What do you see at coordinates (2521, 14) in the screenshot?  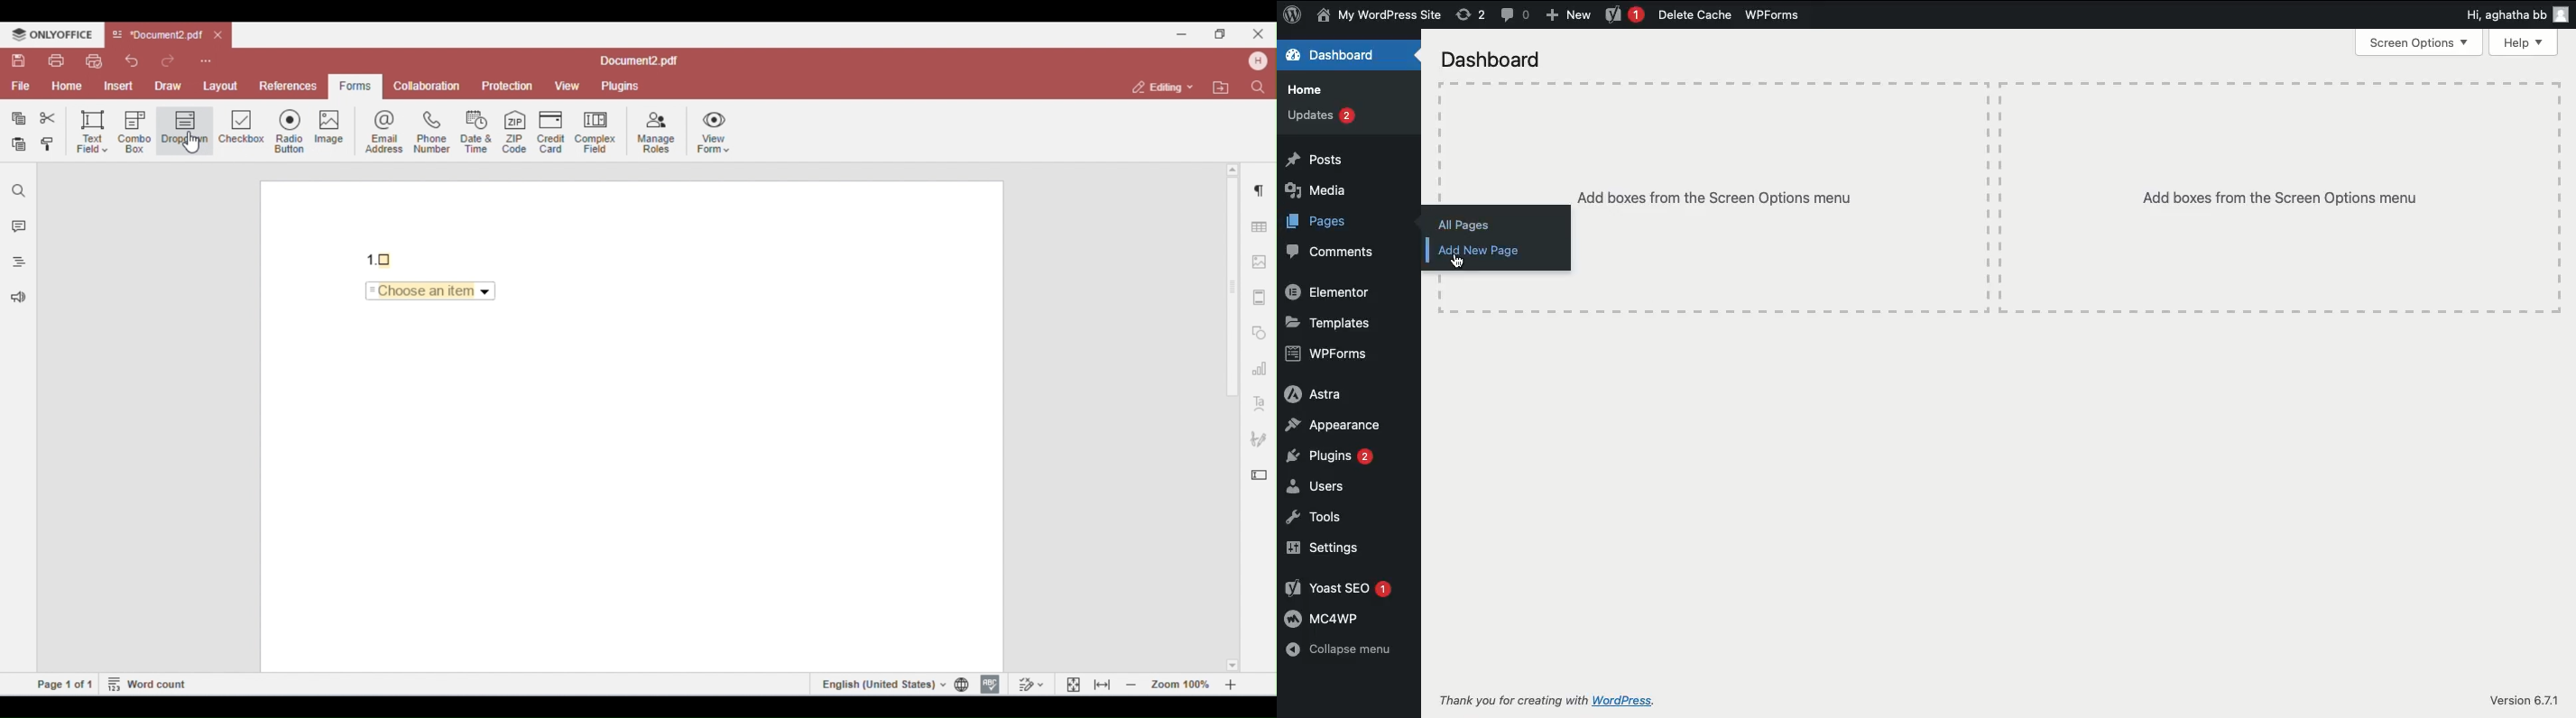 I see `Hi, agatha bb` at bounding box center [2521, 14].